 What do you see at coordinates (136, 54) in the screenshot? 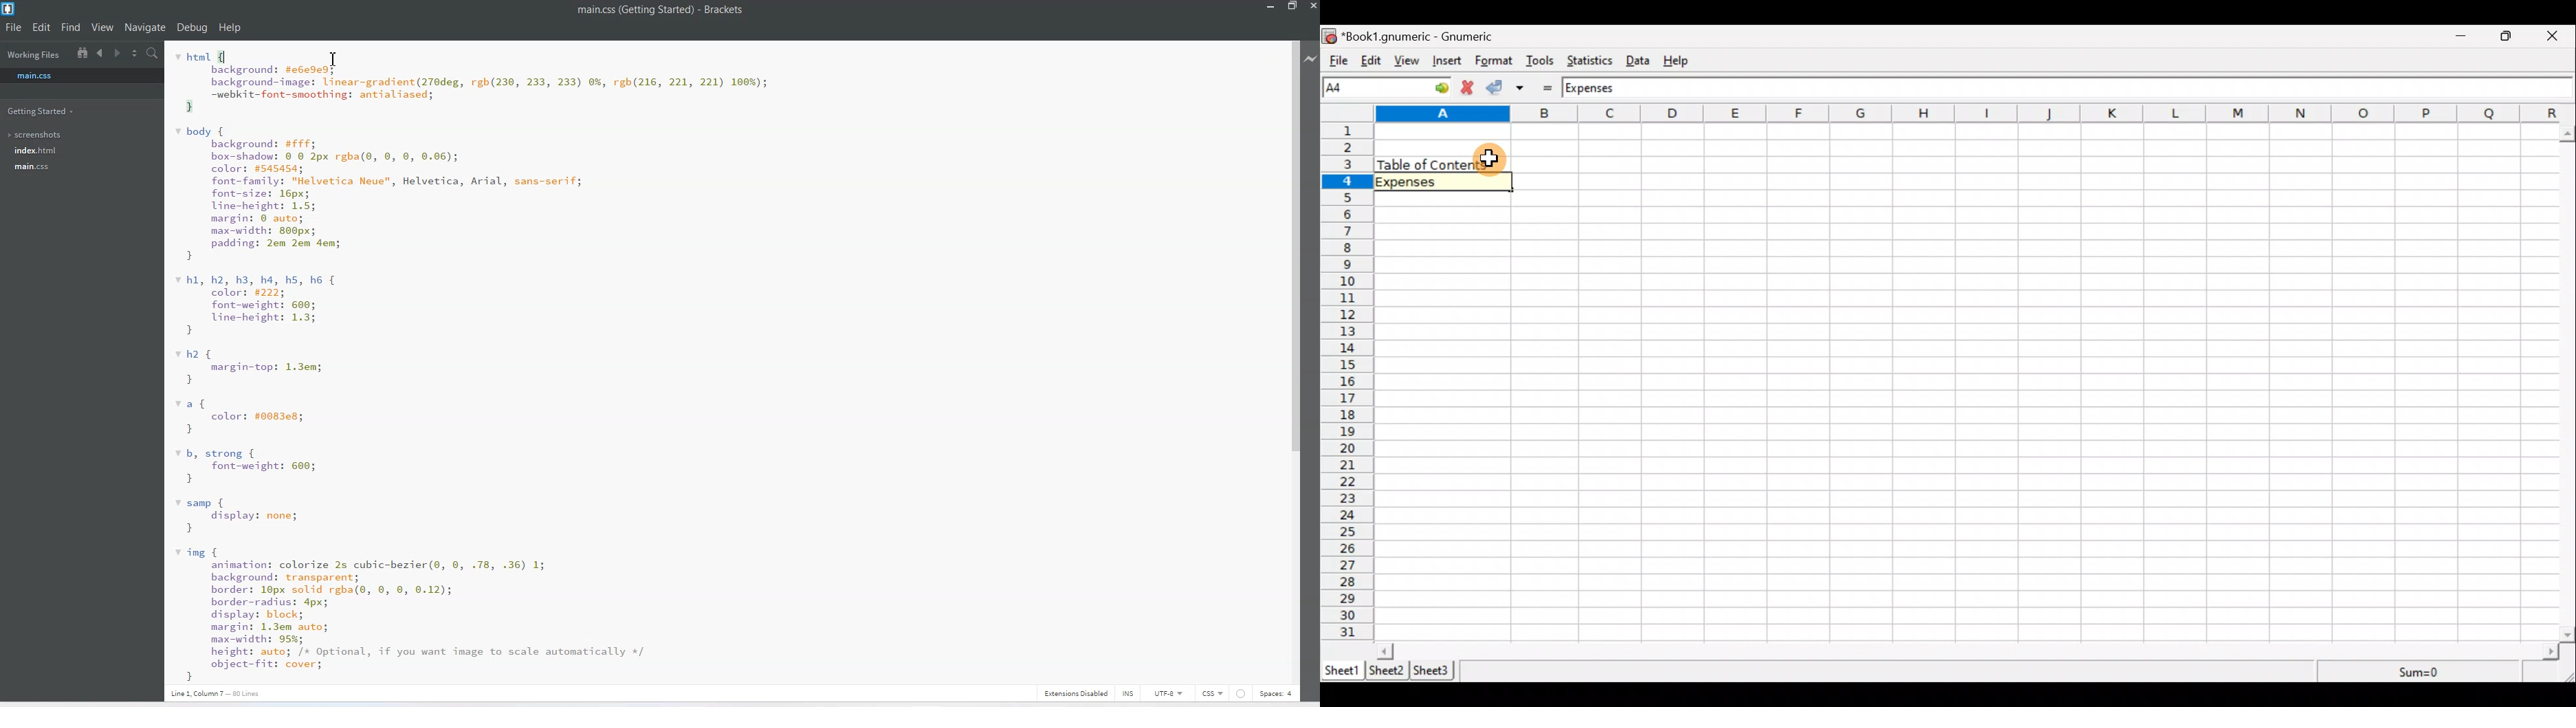
I see `Split the editor vertically and Horizontally` at bounding box center [136, 54].